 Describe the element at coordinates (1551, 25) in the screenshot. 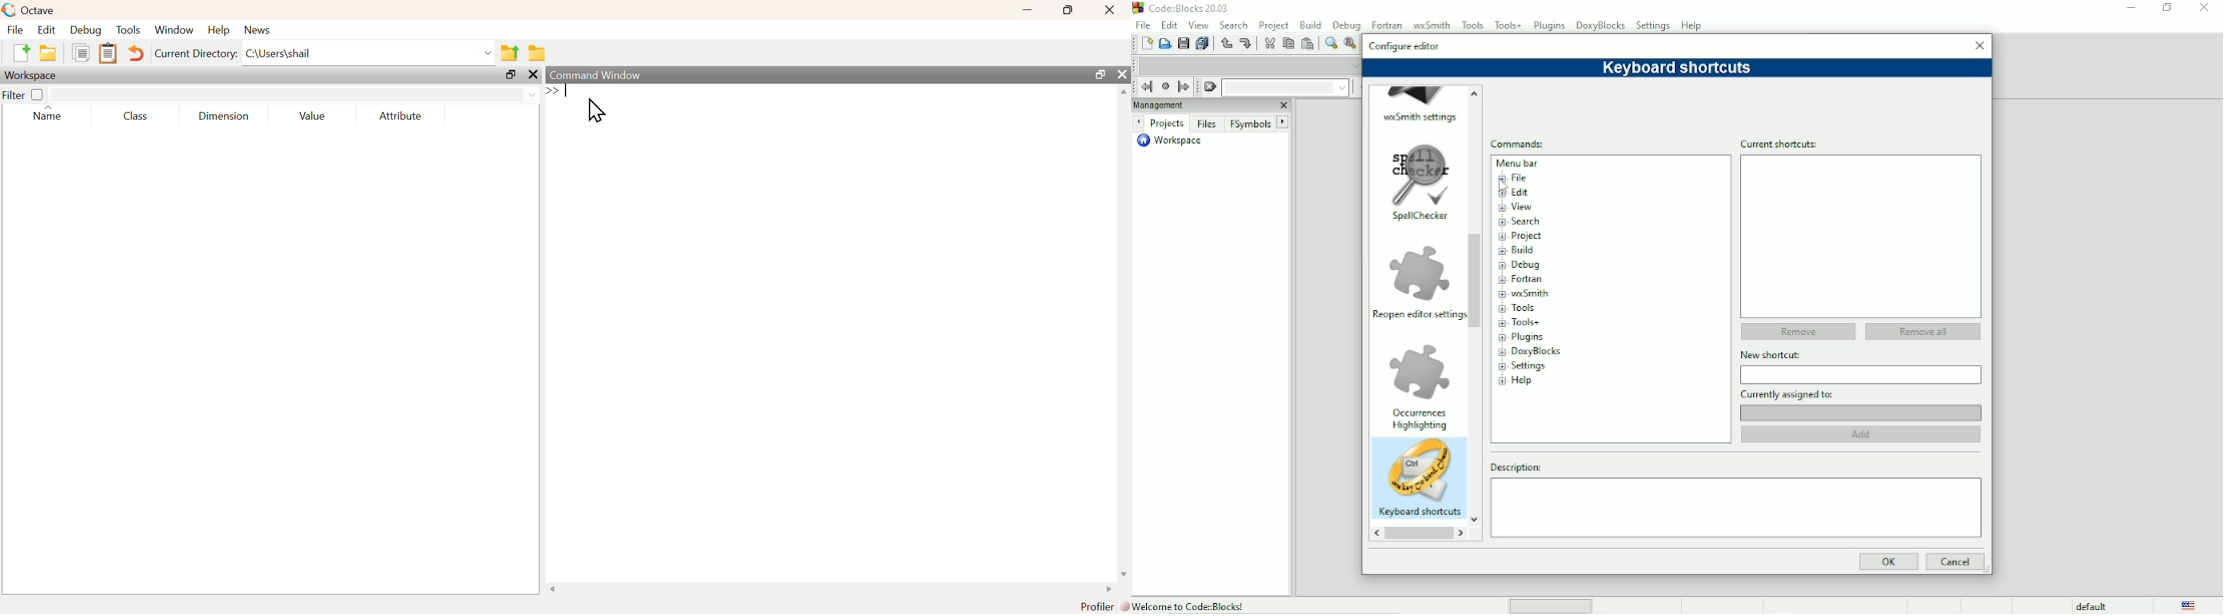

I see `Plugins` at that location.